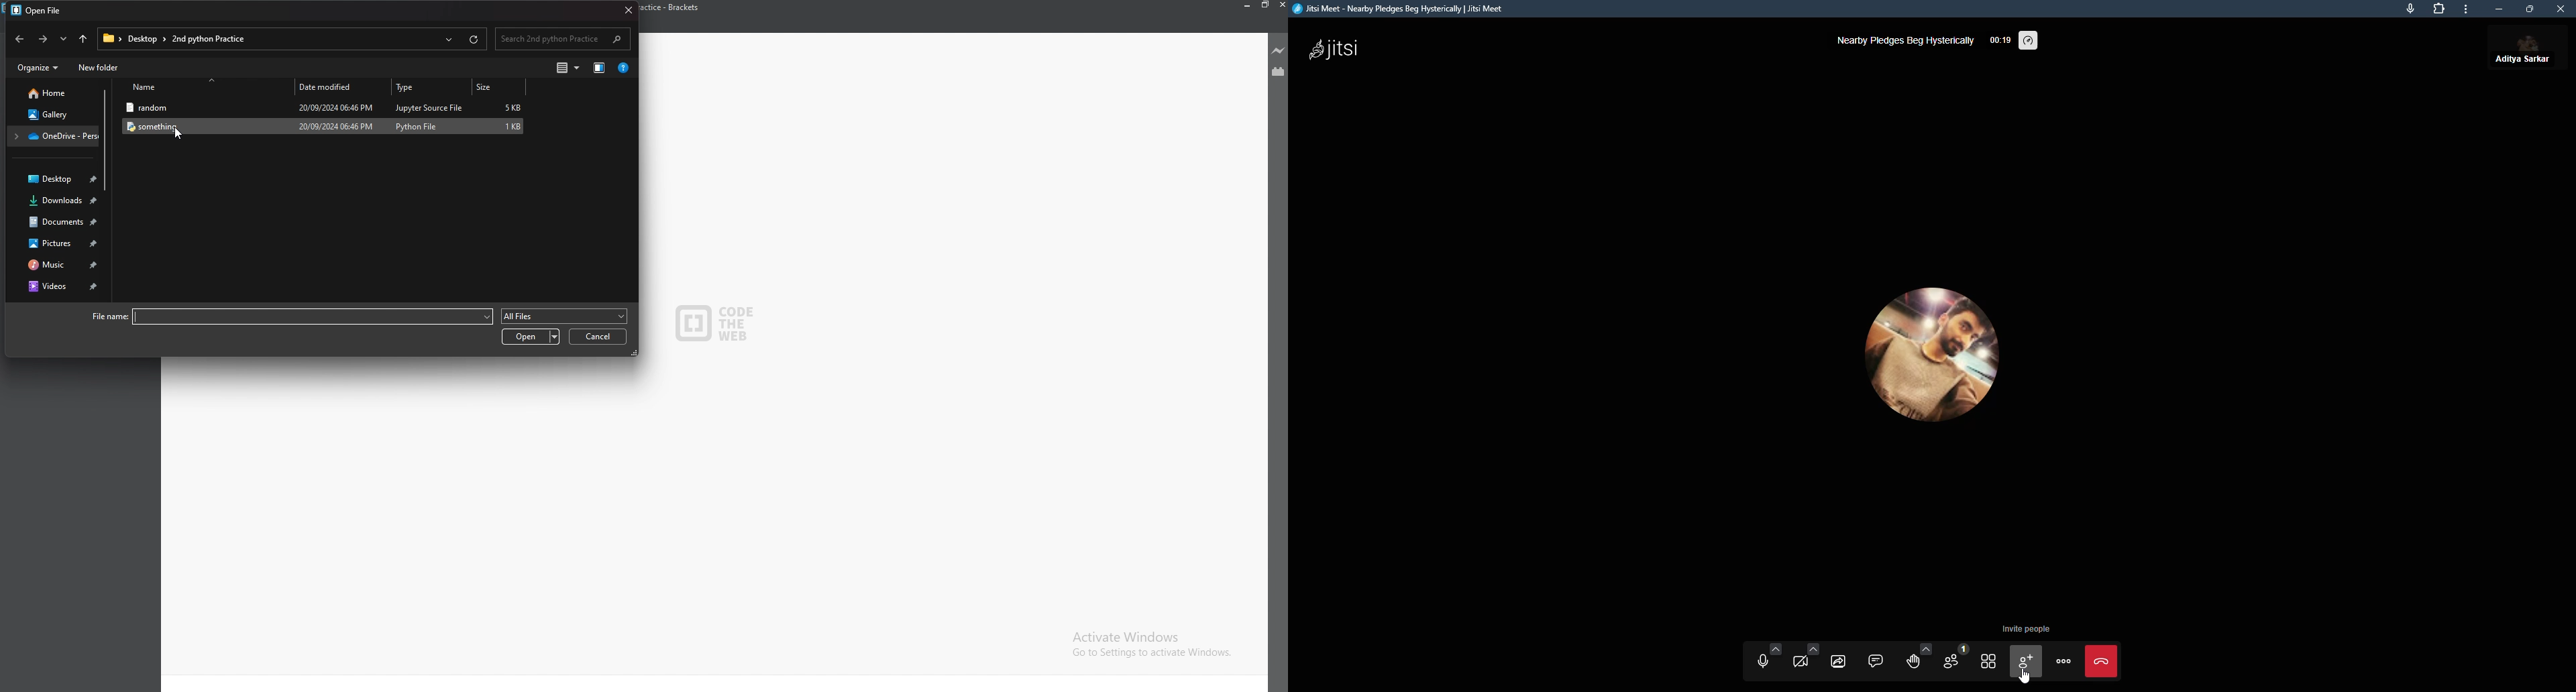 The width and height of the screenshot is (2576, 700). Describe the element at coordinates (2102, 661) in the screenshot. I see `leave the meeting` at that location.